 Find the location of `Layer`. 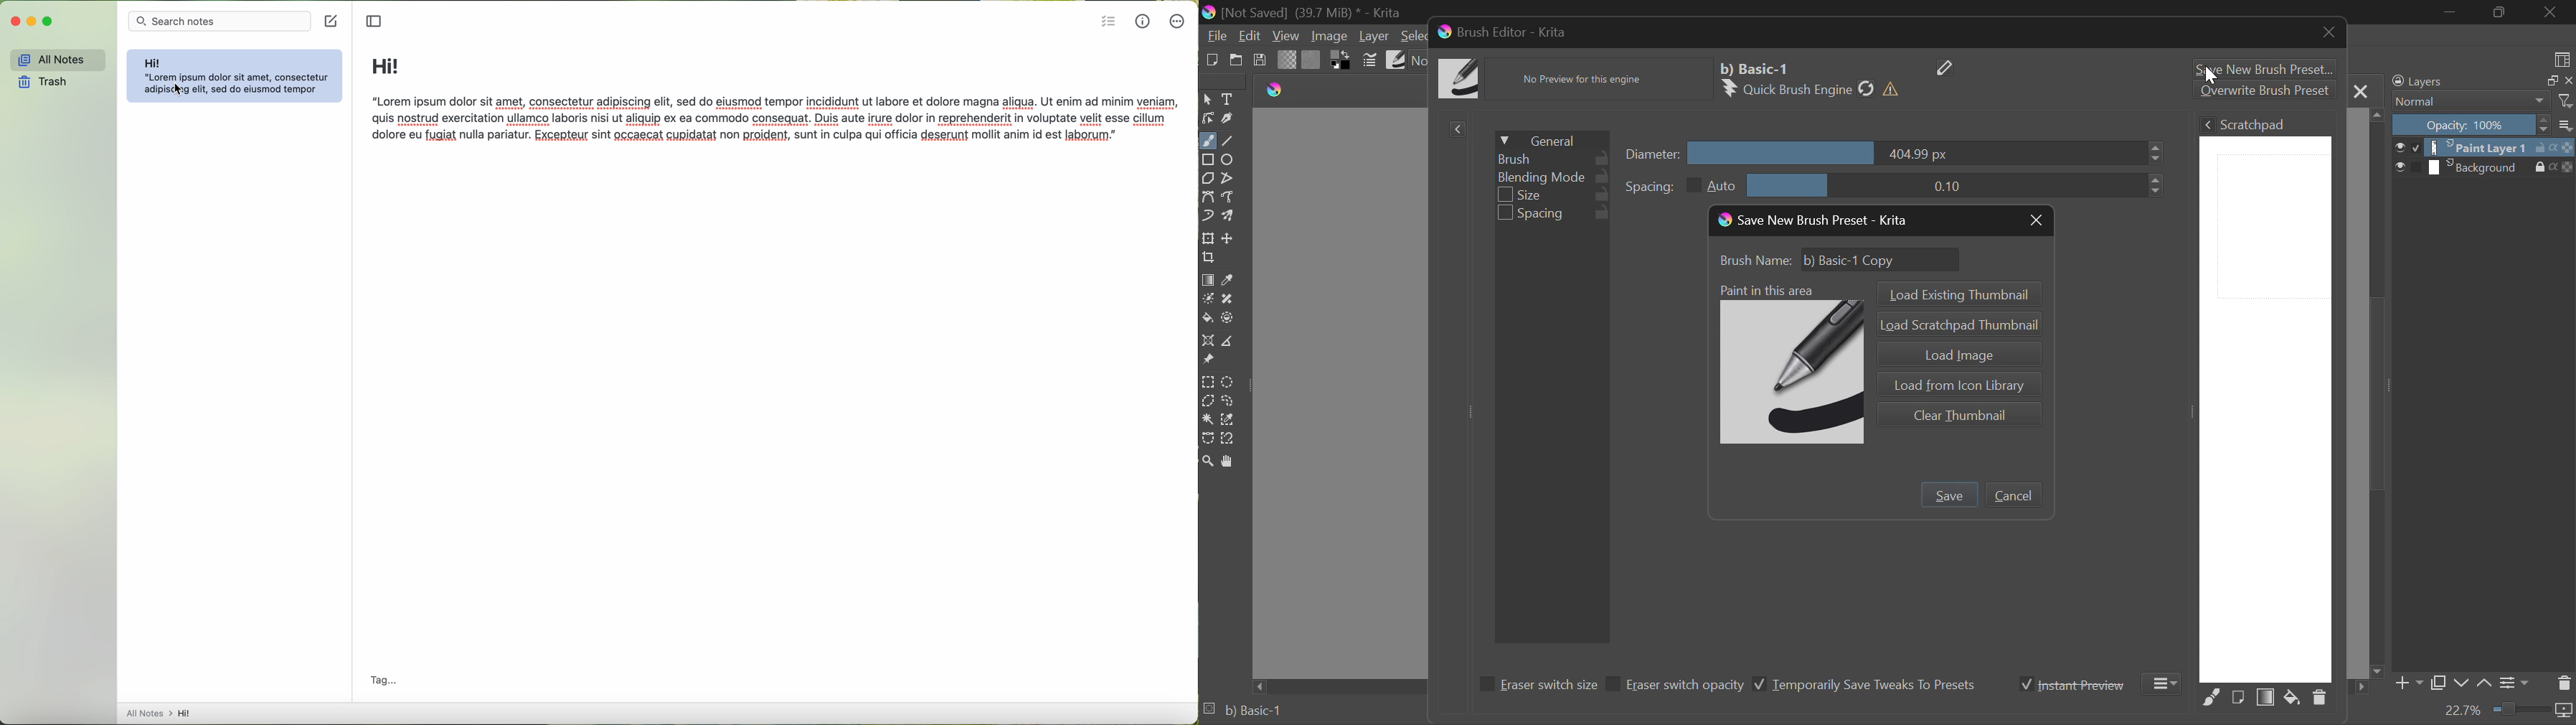

Layer is located at coordinates (1374, 37).